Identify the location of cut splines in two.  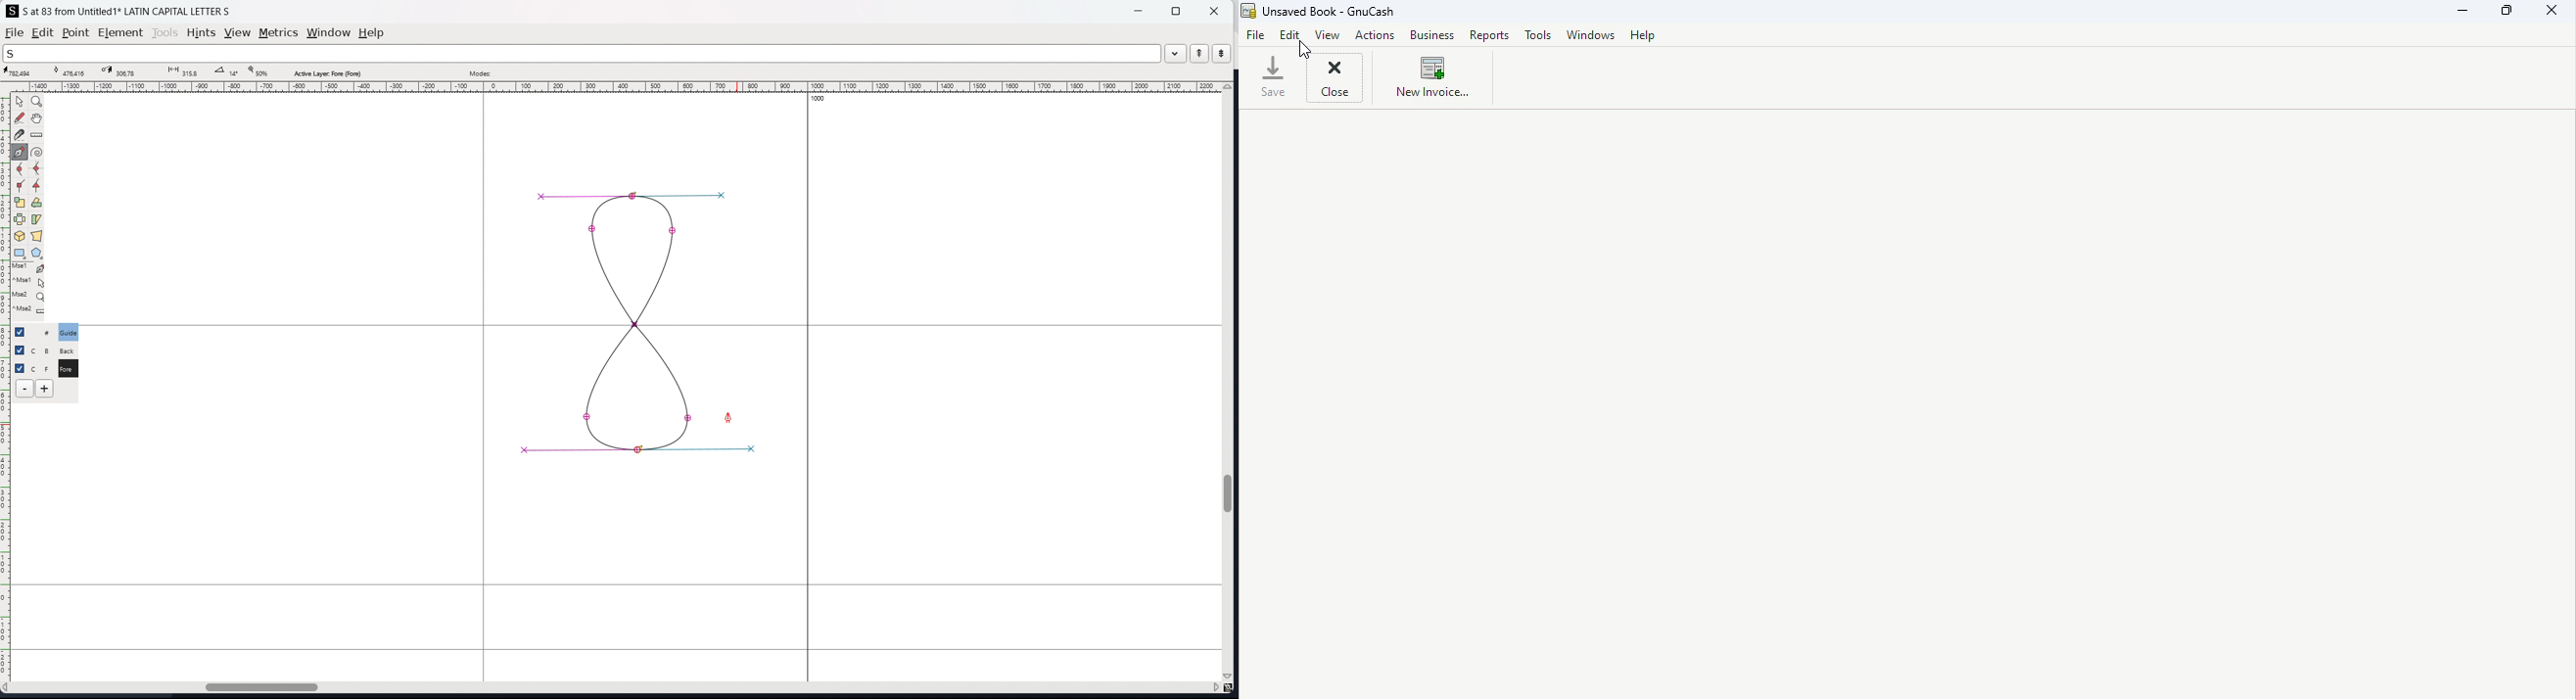
(19, 135).